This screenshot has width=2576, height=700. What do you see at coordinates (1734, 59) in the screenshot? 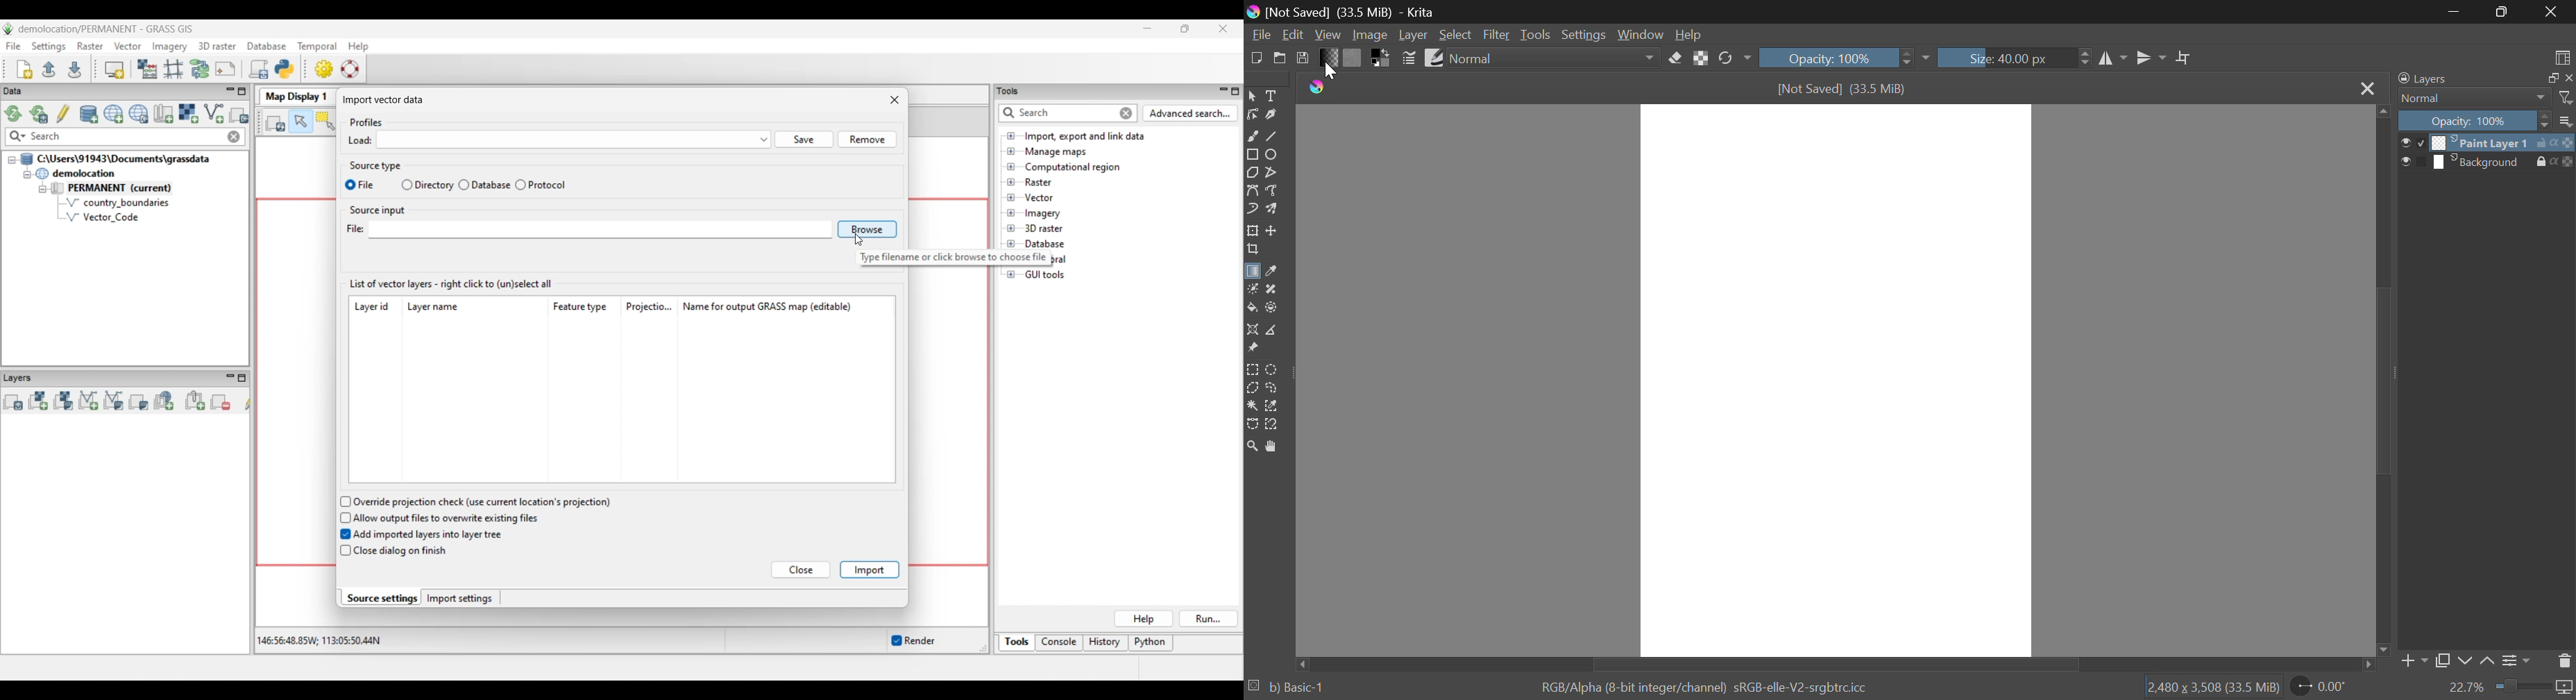
I see `Rotate` at bounding box center [1734, 59].